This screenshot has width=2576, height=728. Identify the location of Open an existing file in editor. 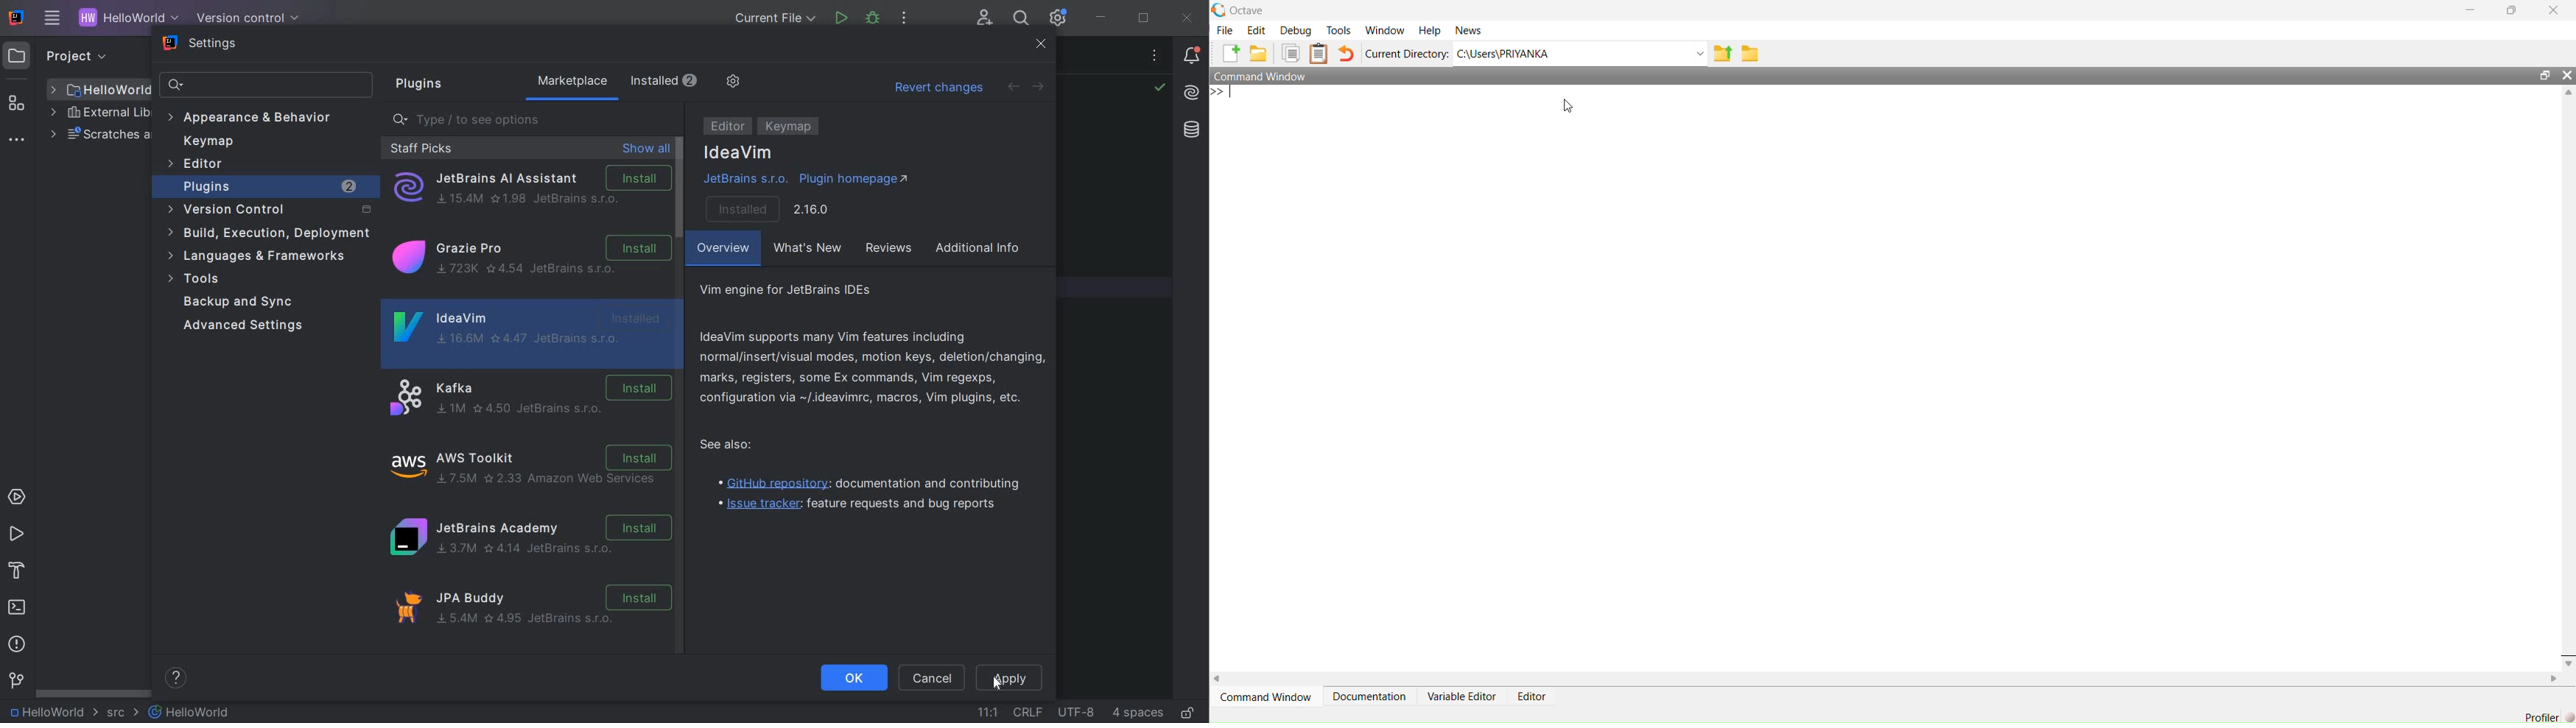
(1258, 53).